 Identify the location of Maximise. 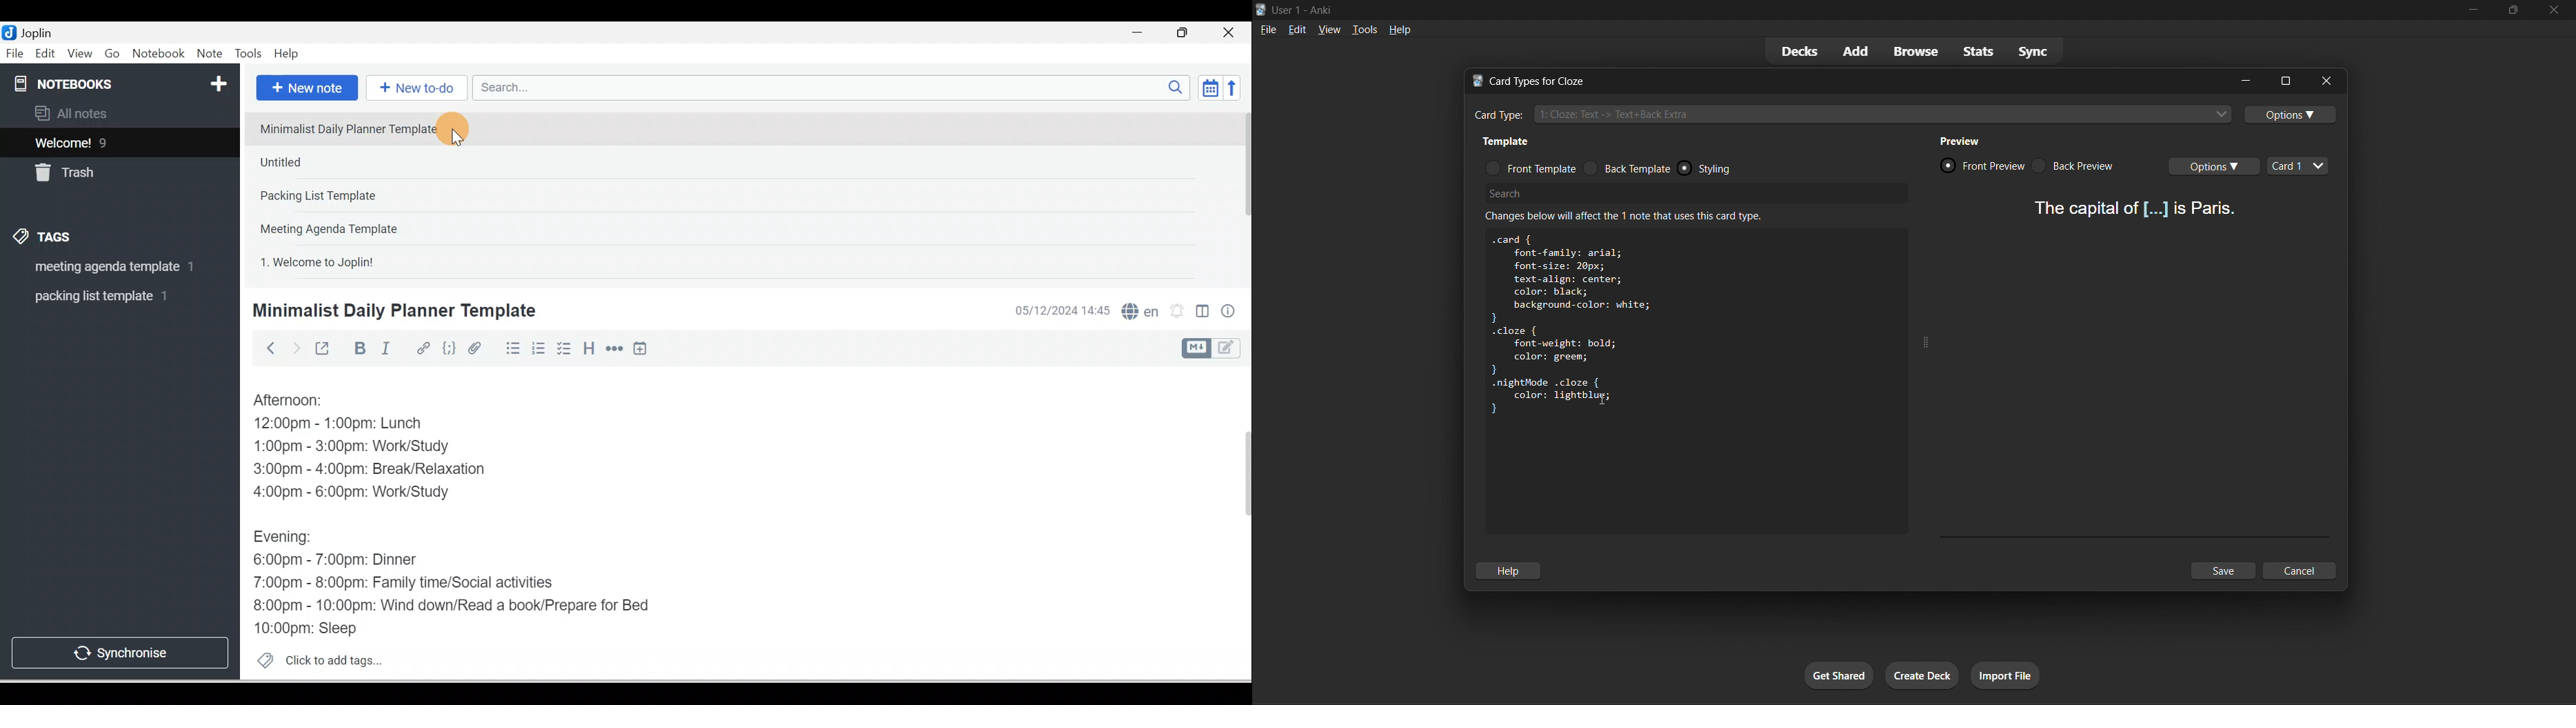
(1188, 33).